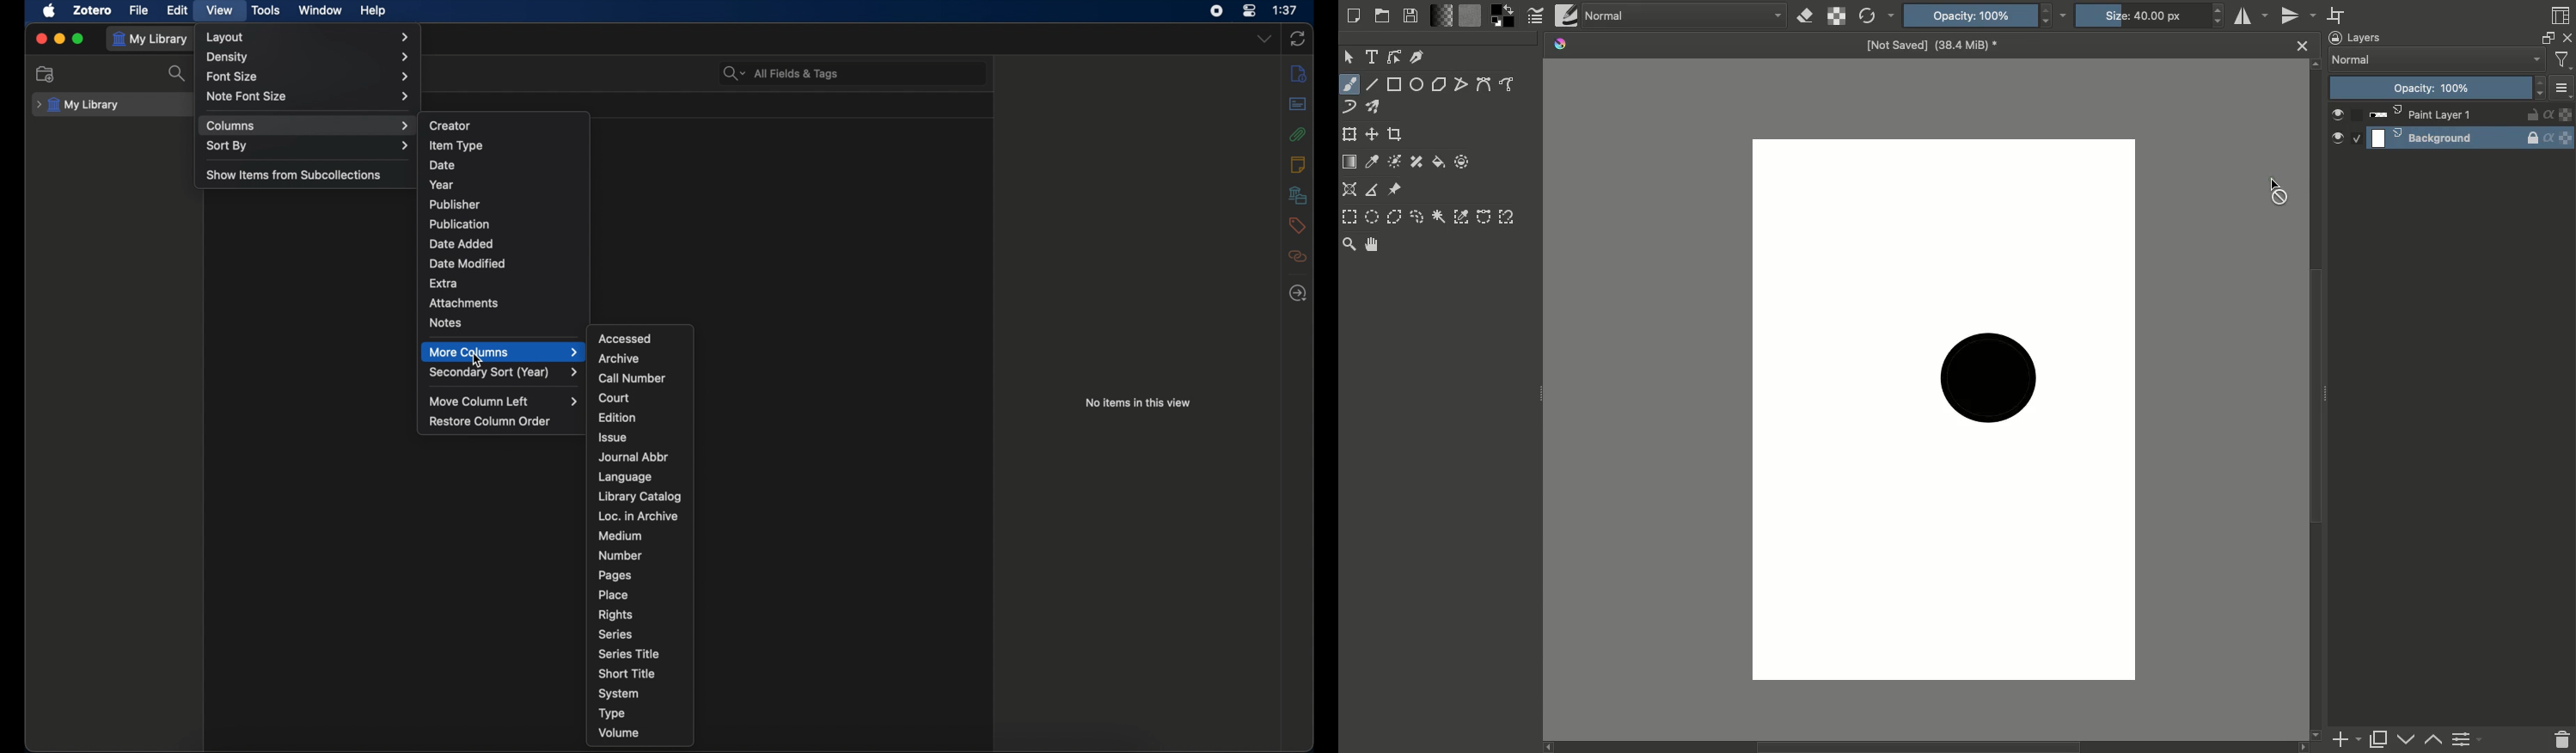  I want to click on Text, so click(1374, 58).